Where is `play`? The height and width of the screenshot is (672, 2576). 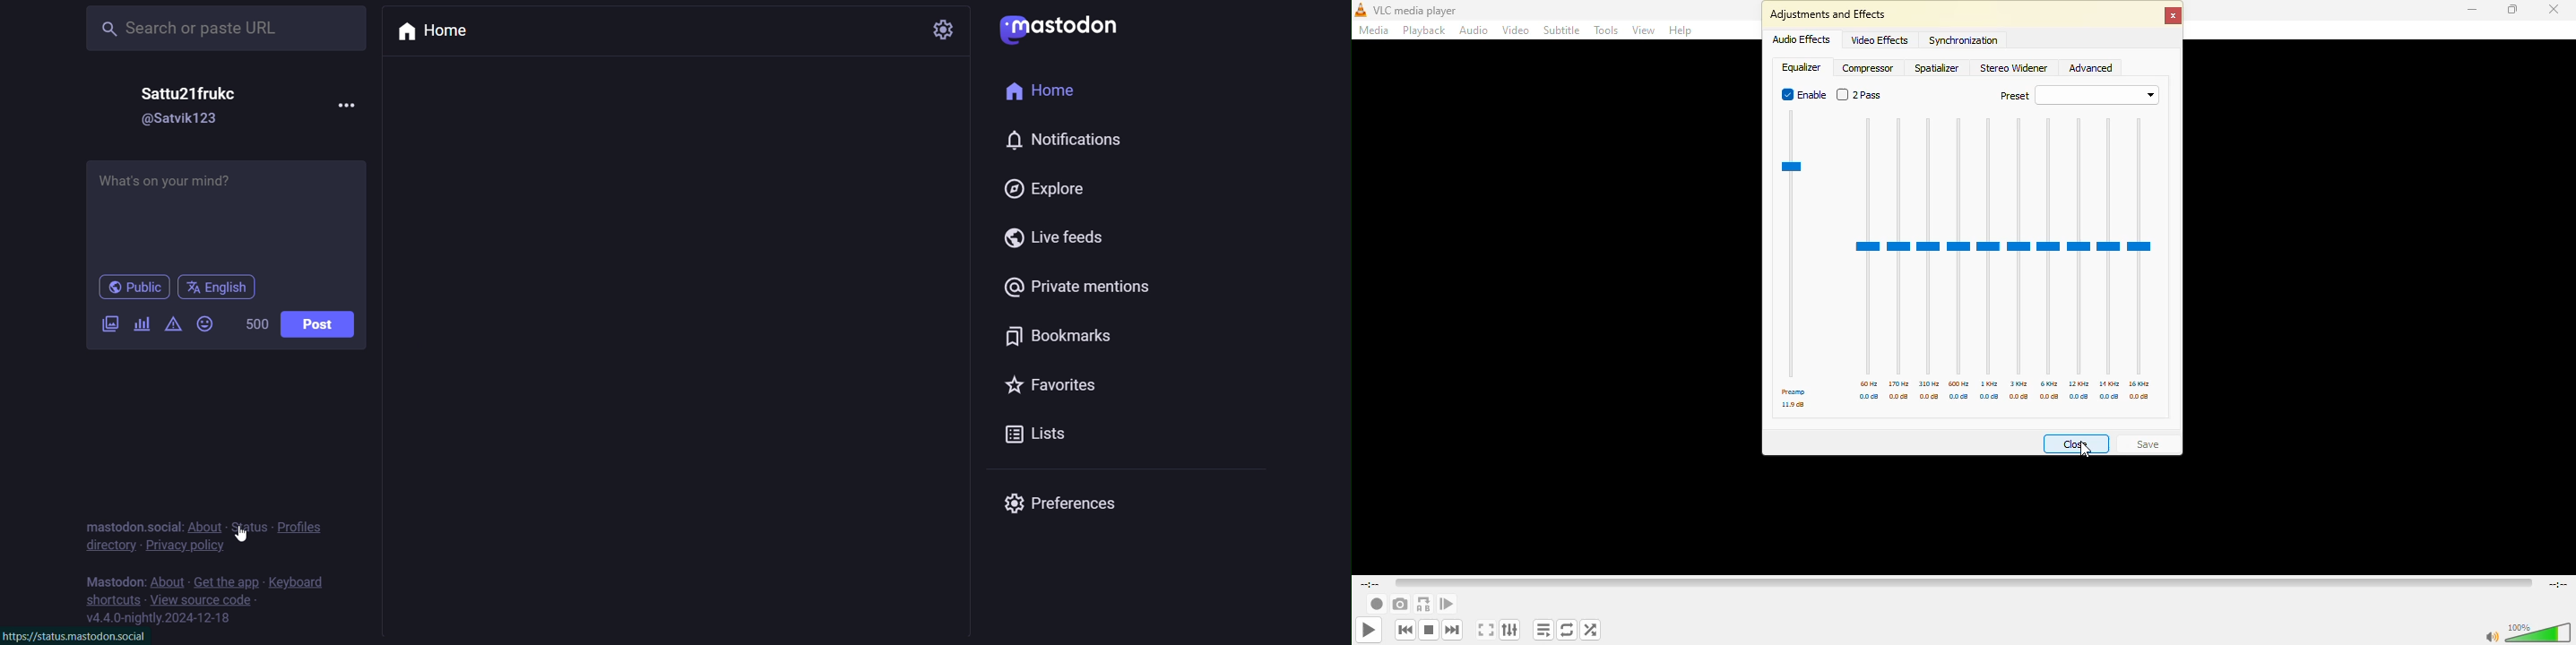
play is located at coordinates (1369, 631).